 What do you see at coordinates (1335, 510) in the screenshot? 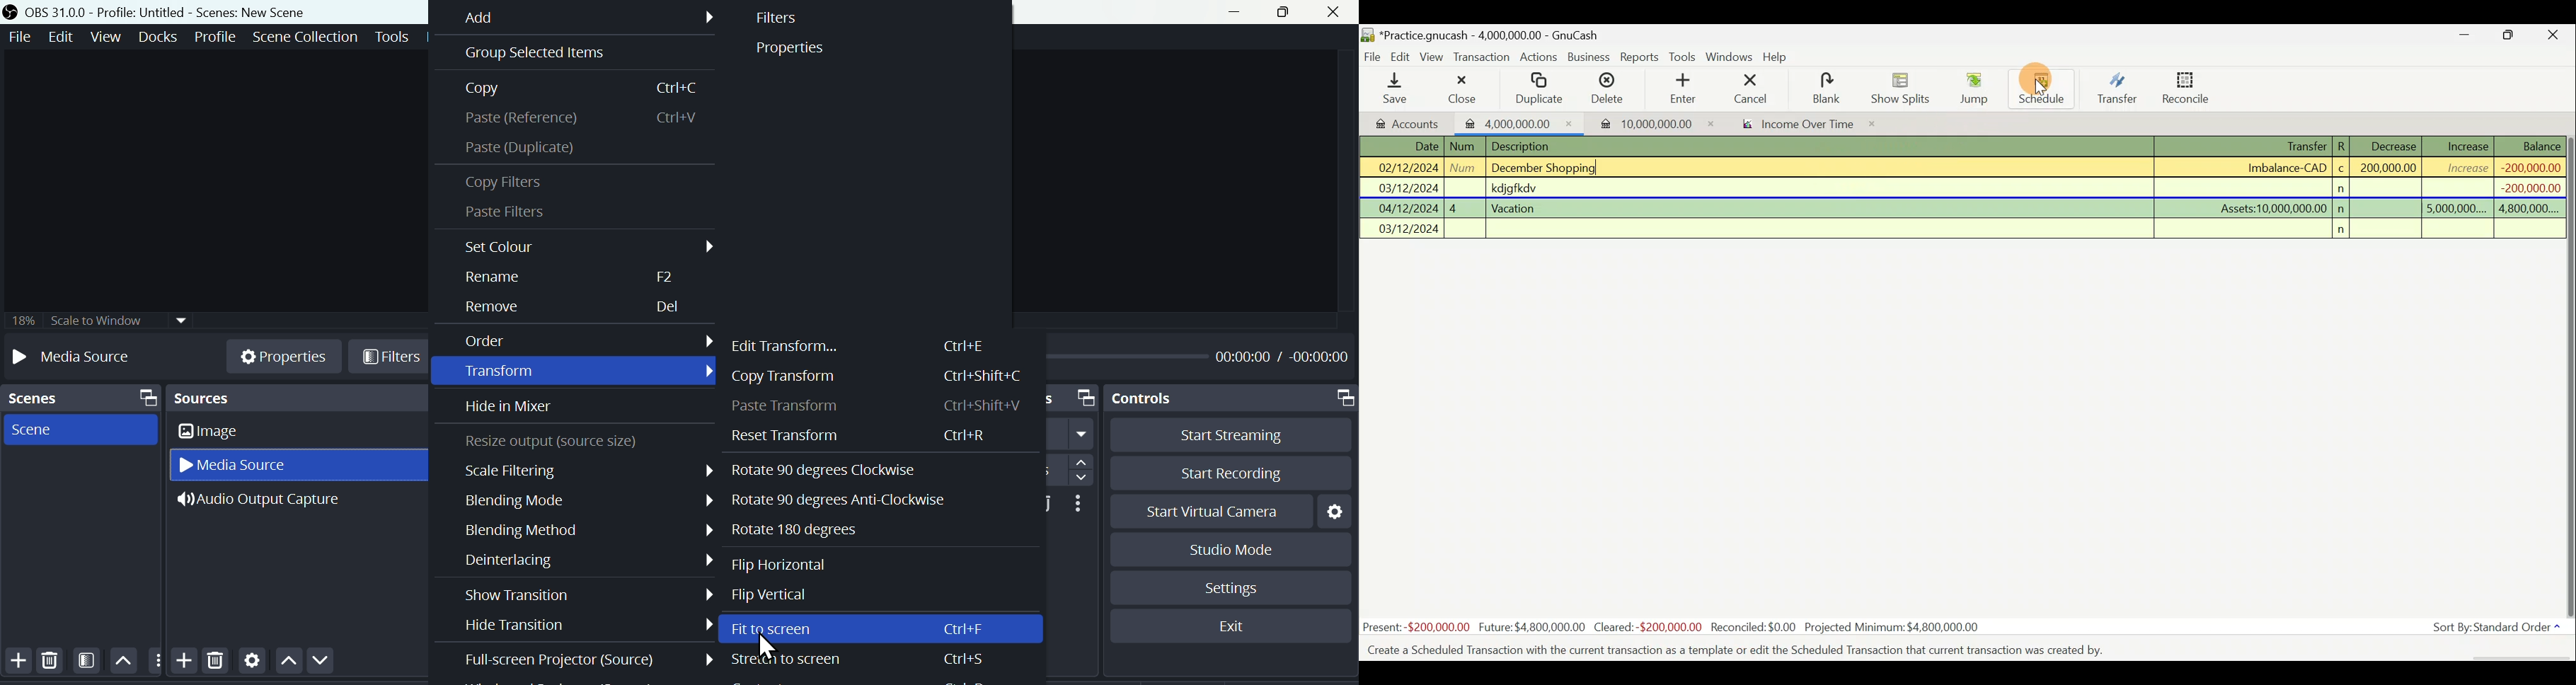
I see `Settings` at bounding box center [1335, 510].